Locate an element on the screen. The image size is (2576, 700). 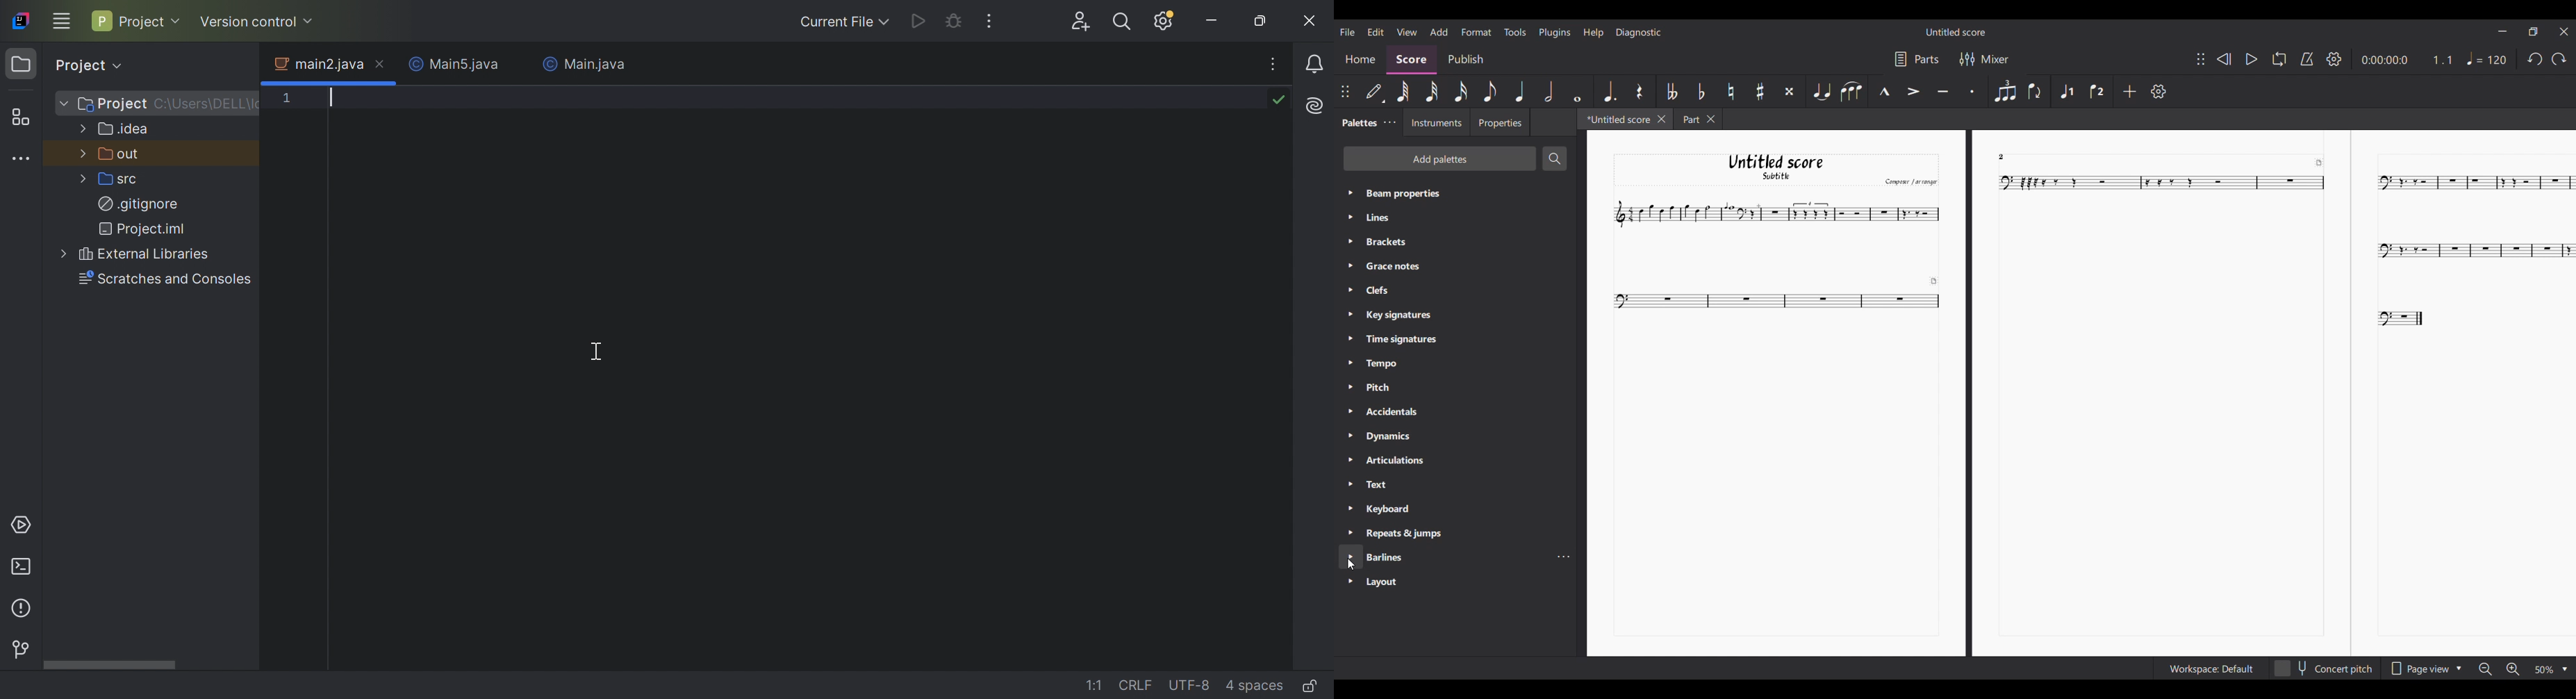
Close current tab is located at coordinates (1661, 119).